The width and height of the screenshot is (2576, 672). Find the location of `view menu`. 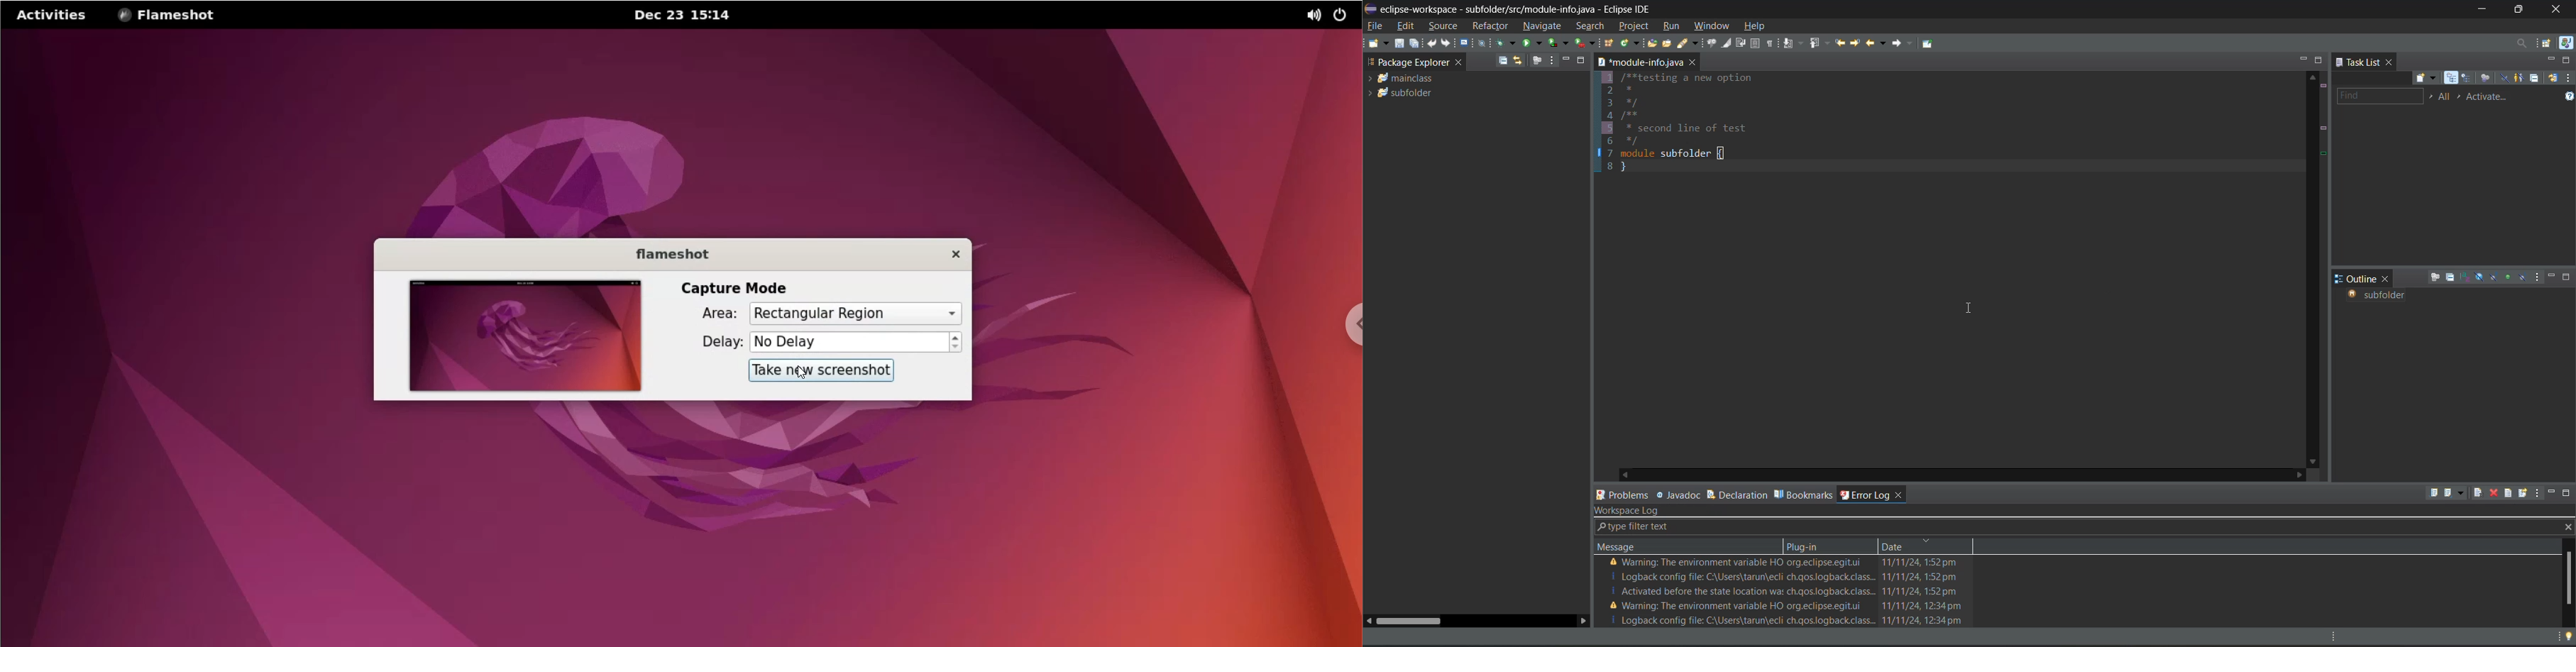

view menu is located at coordinates (2540, 493).